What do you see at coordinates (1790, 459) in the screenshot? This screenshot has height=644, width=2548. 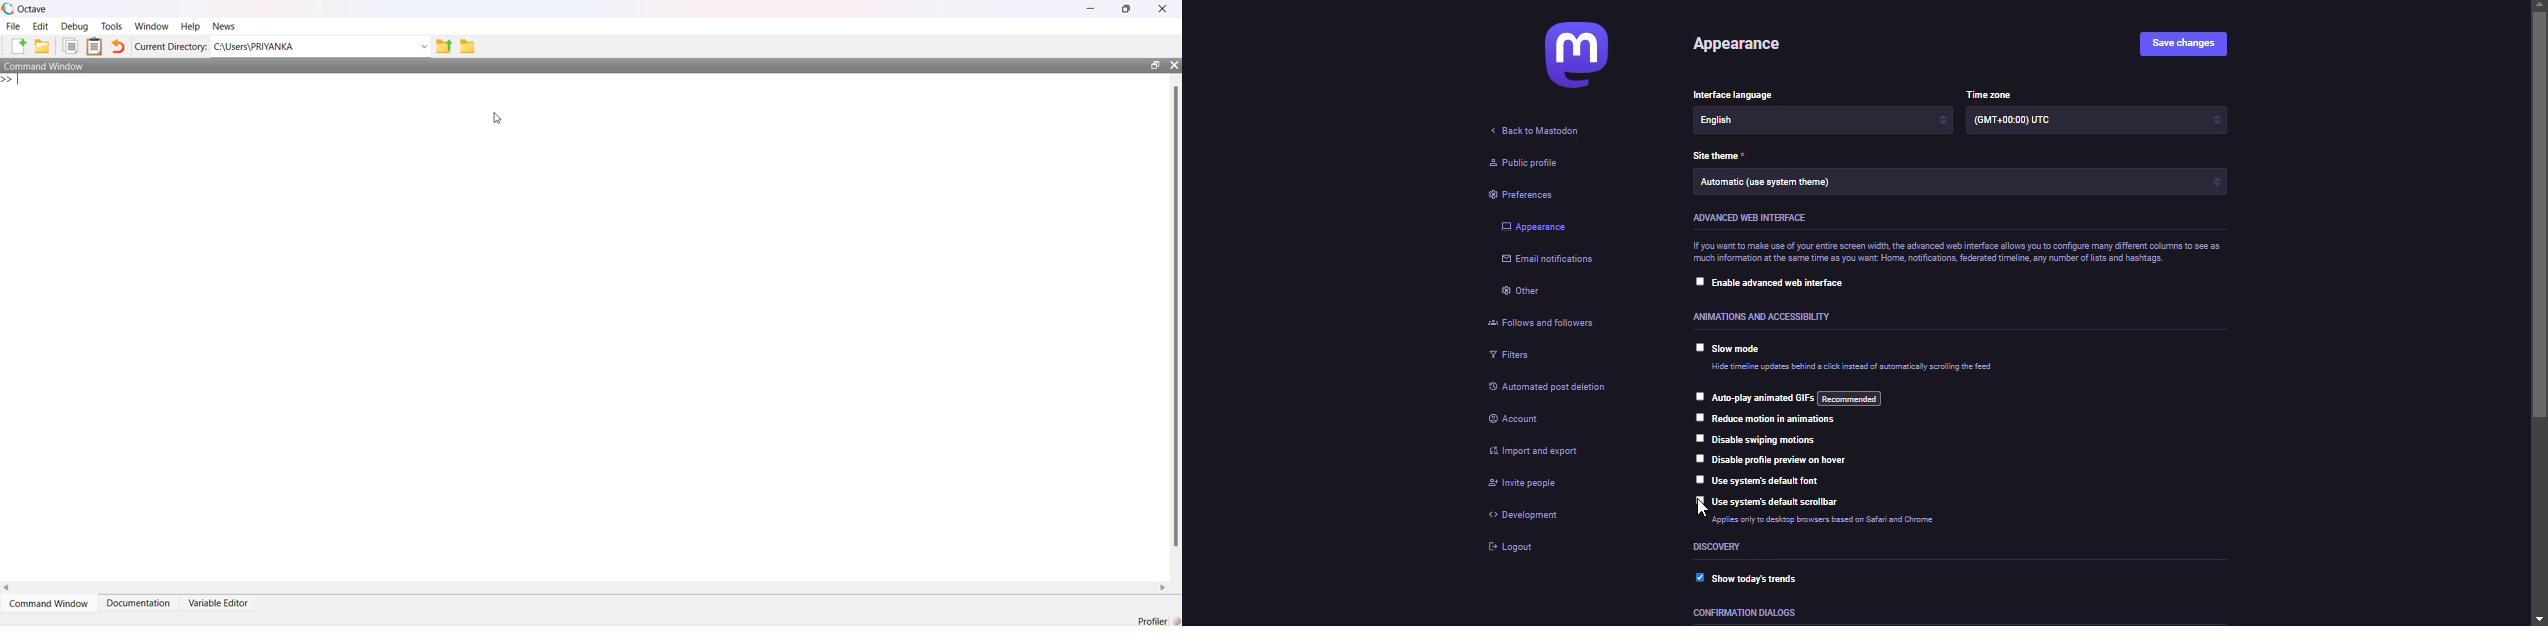 I see `disable profile preview on hover` at bounding box center [1790, 459].